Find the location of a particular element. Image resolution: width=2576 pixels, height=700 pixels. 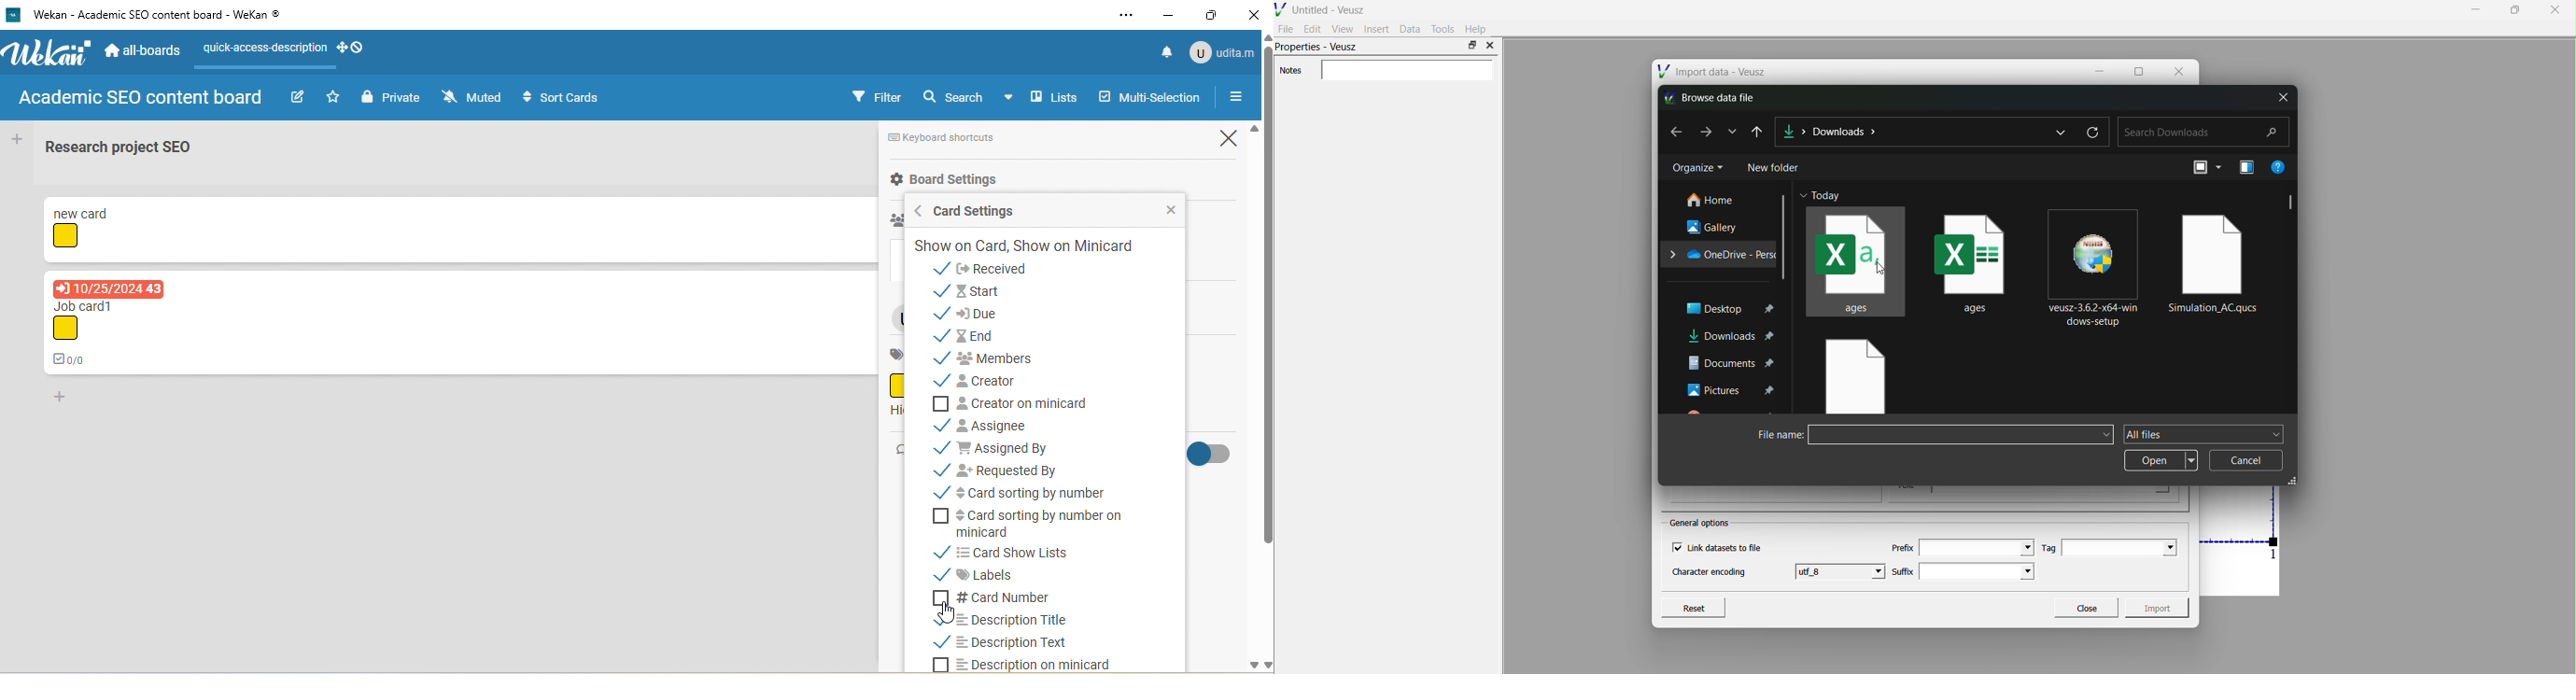

toggle on/off is located at coordinates (1219, 456).